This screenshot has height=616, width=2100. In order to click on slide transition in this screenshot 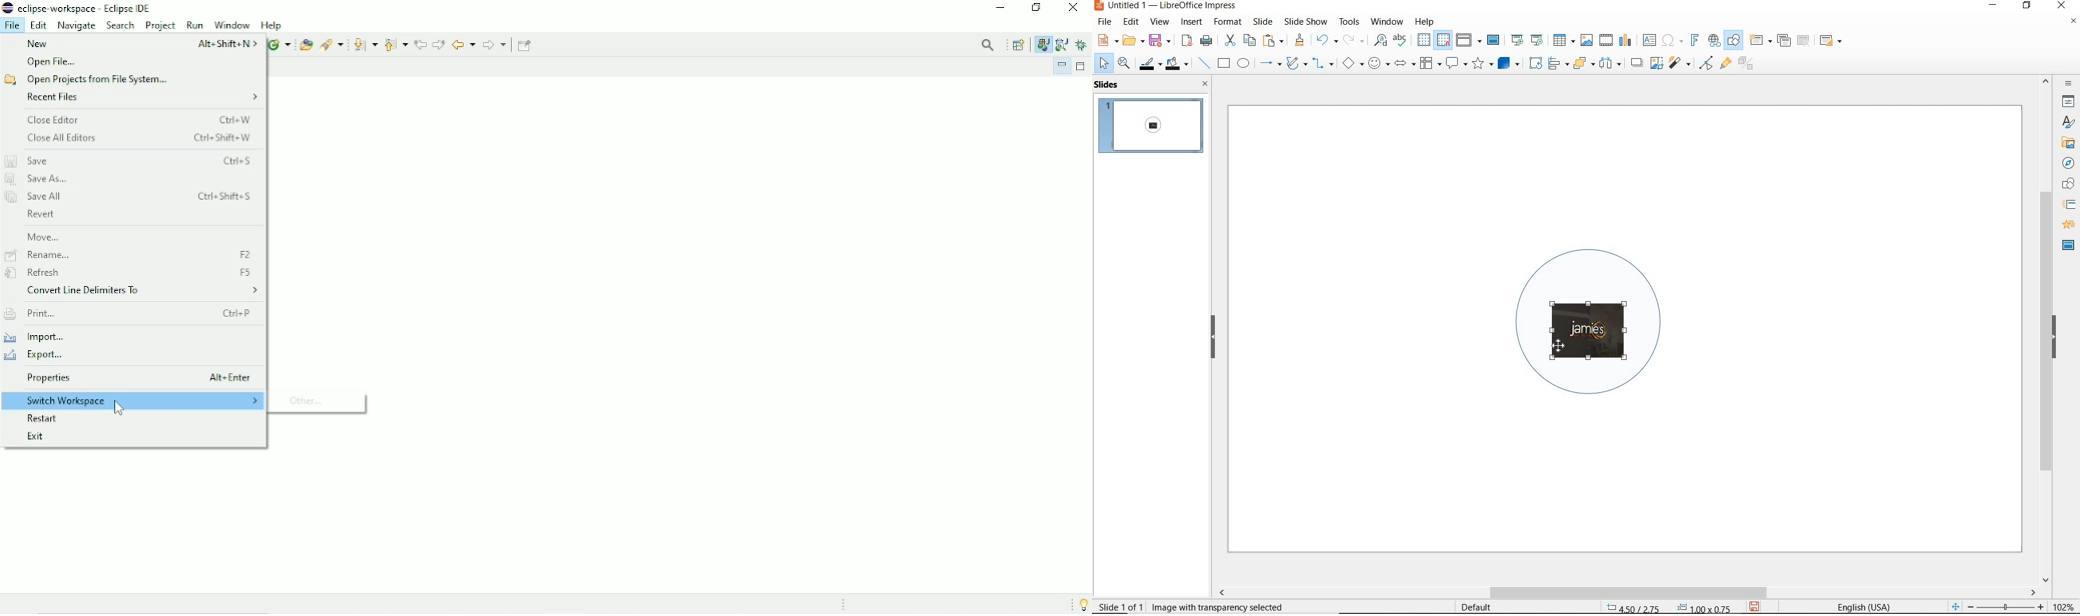, I will do `click(2068, 205)`.